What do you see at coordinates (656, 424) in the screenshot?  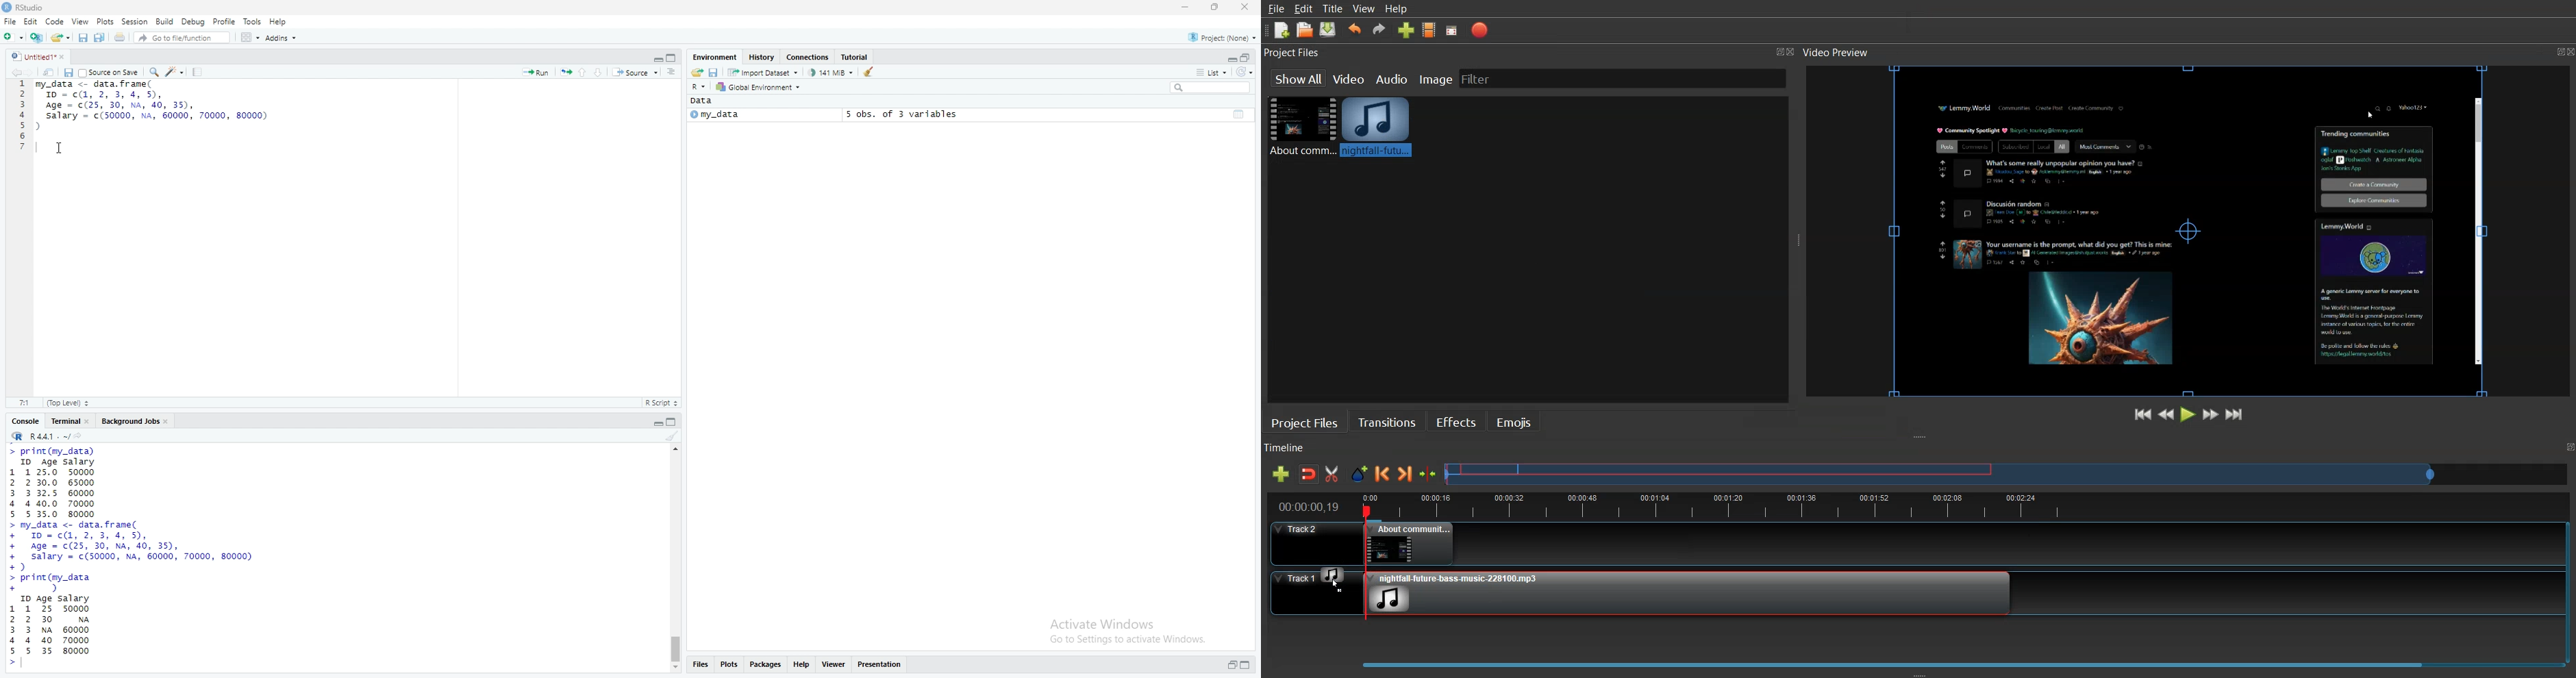 I see `expand` at bounding box center [656, 424].